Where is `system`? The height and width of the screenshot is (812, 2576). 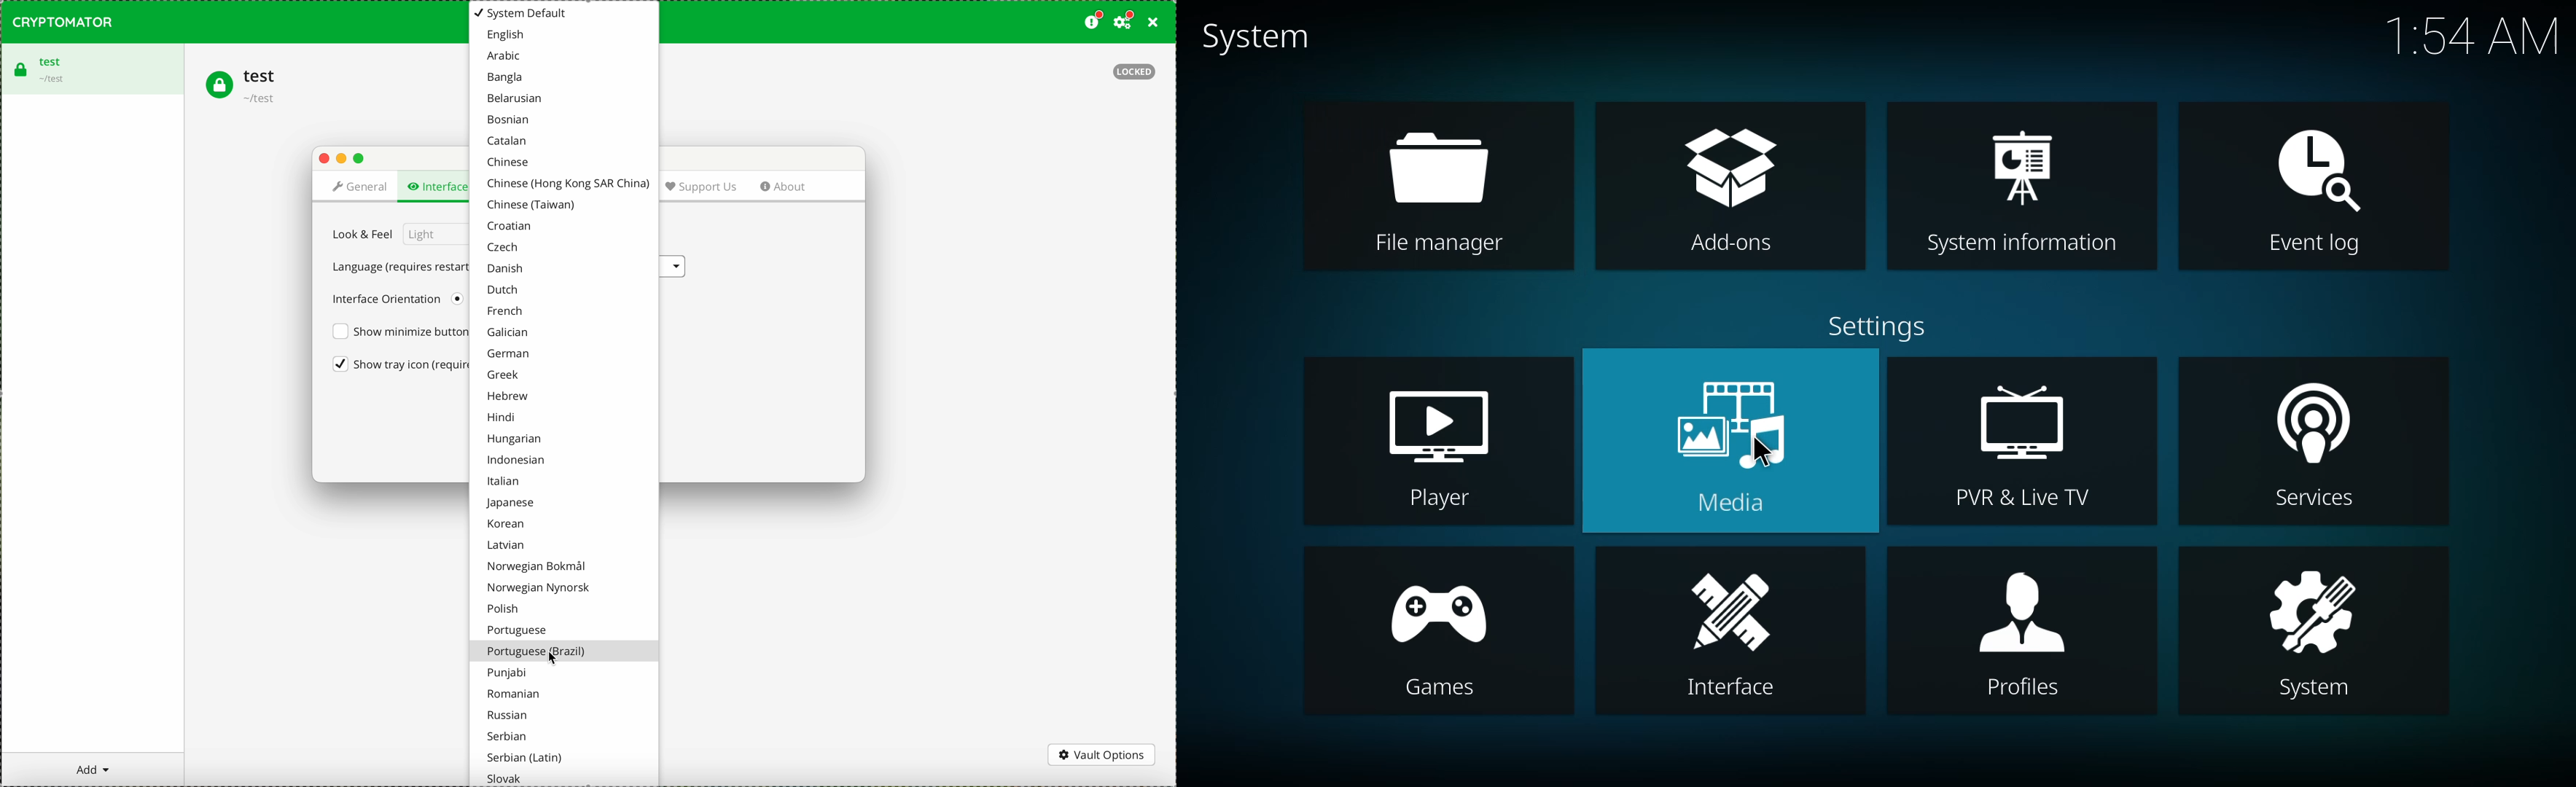
system is located at coordinates (2314, 638).